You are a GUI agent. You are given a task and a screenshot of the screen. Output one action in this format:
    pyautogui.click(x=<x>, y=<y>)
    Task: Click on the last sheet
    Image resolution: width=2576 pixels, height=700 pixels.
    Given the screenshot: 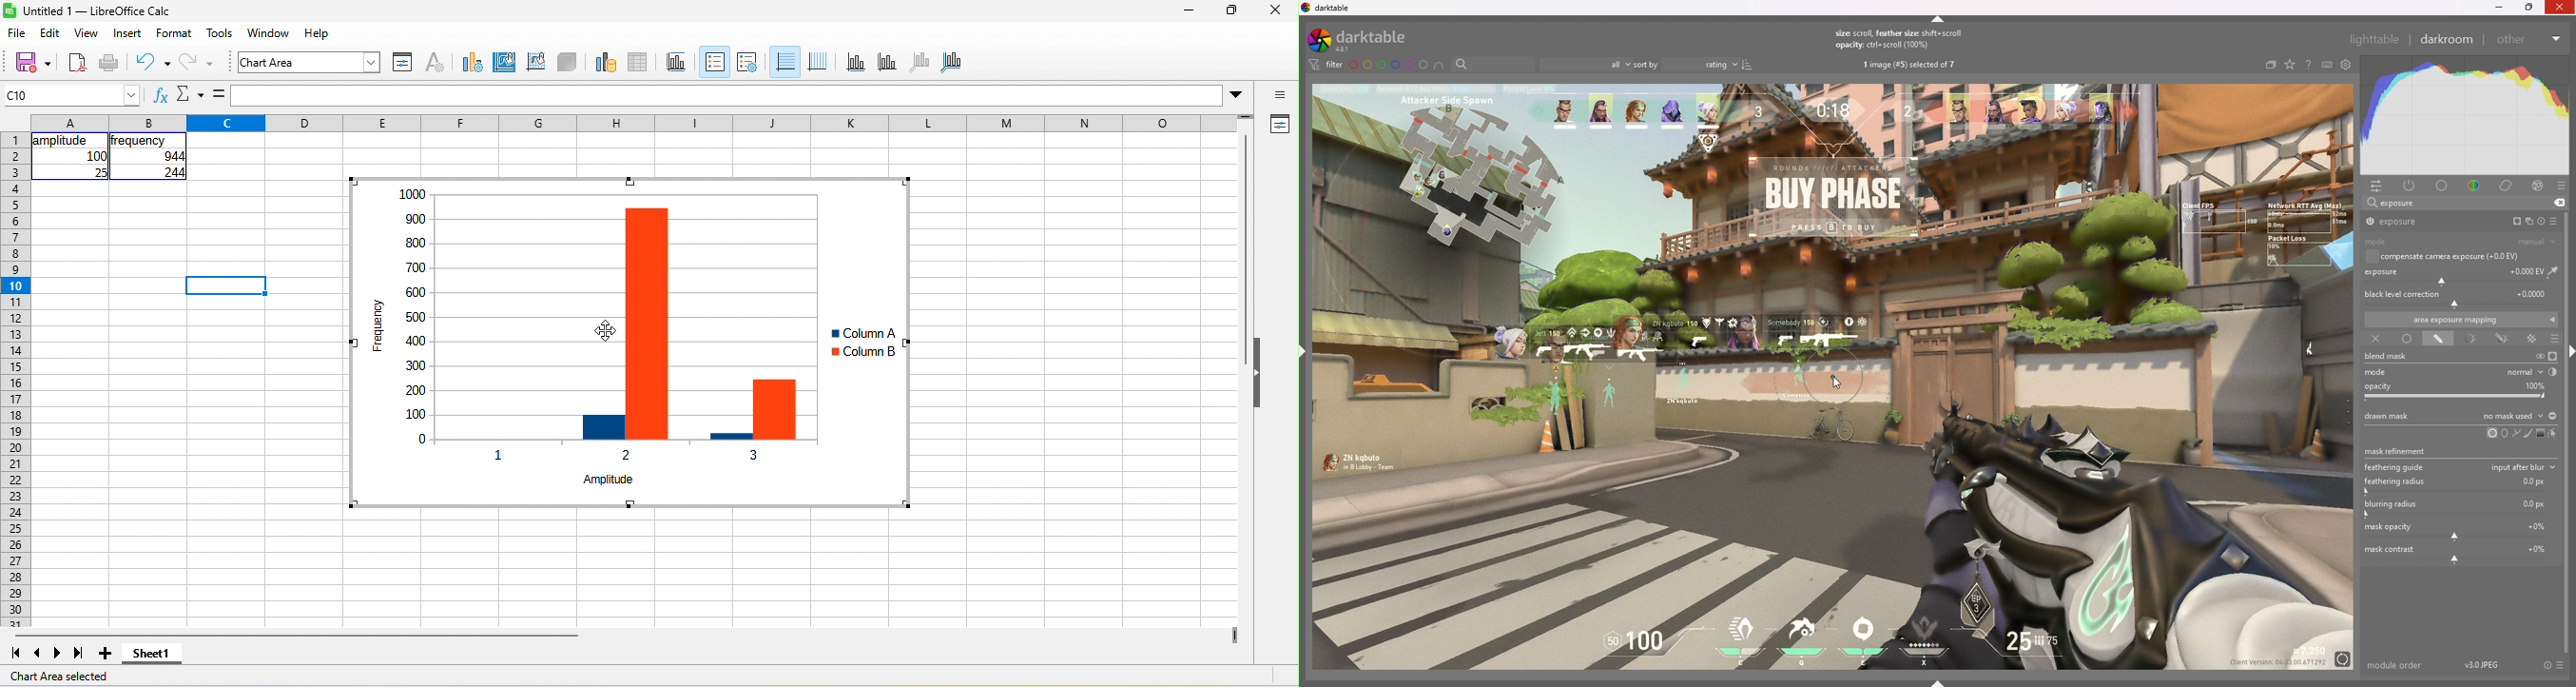 What is the action you would take?
    pyautogui.click(x=79, y=654)
    